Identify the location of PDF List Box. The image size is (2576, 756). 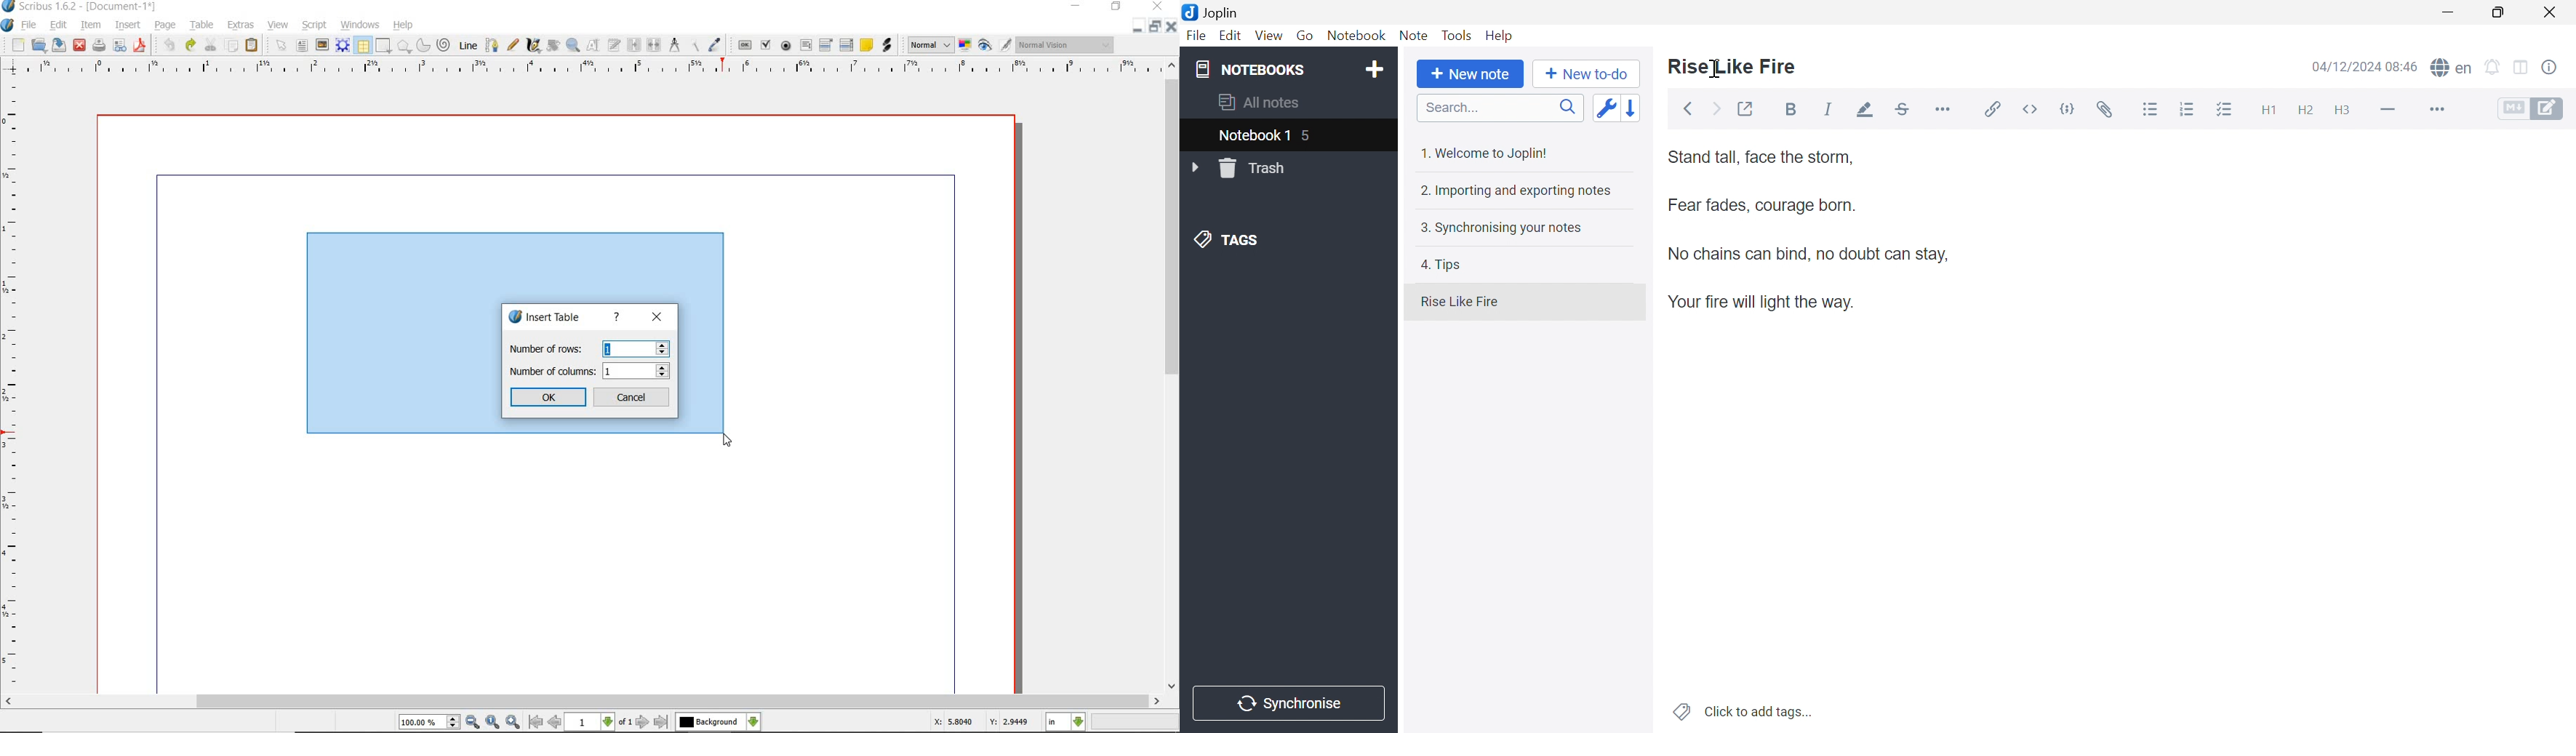
(846, 45).